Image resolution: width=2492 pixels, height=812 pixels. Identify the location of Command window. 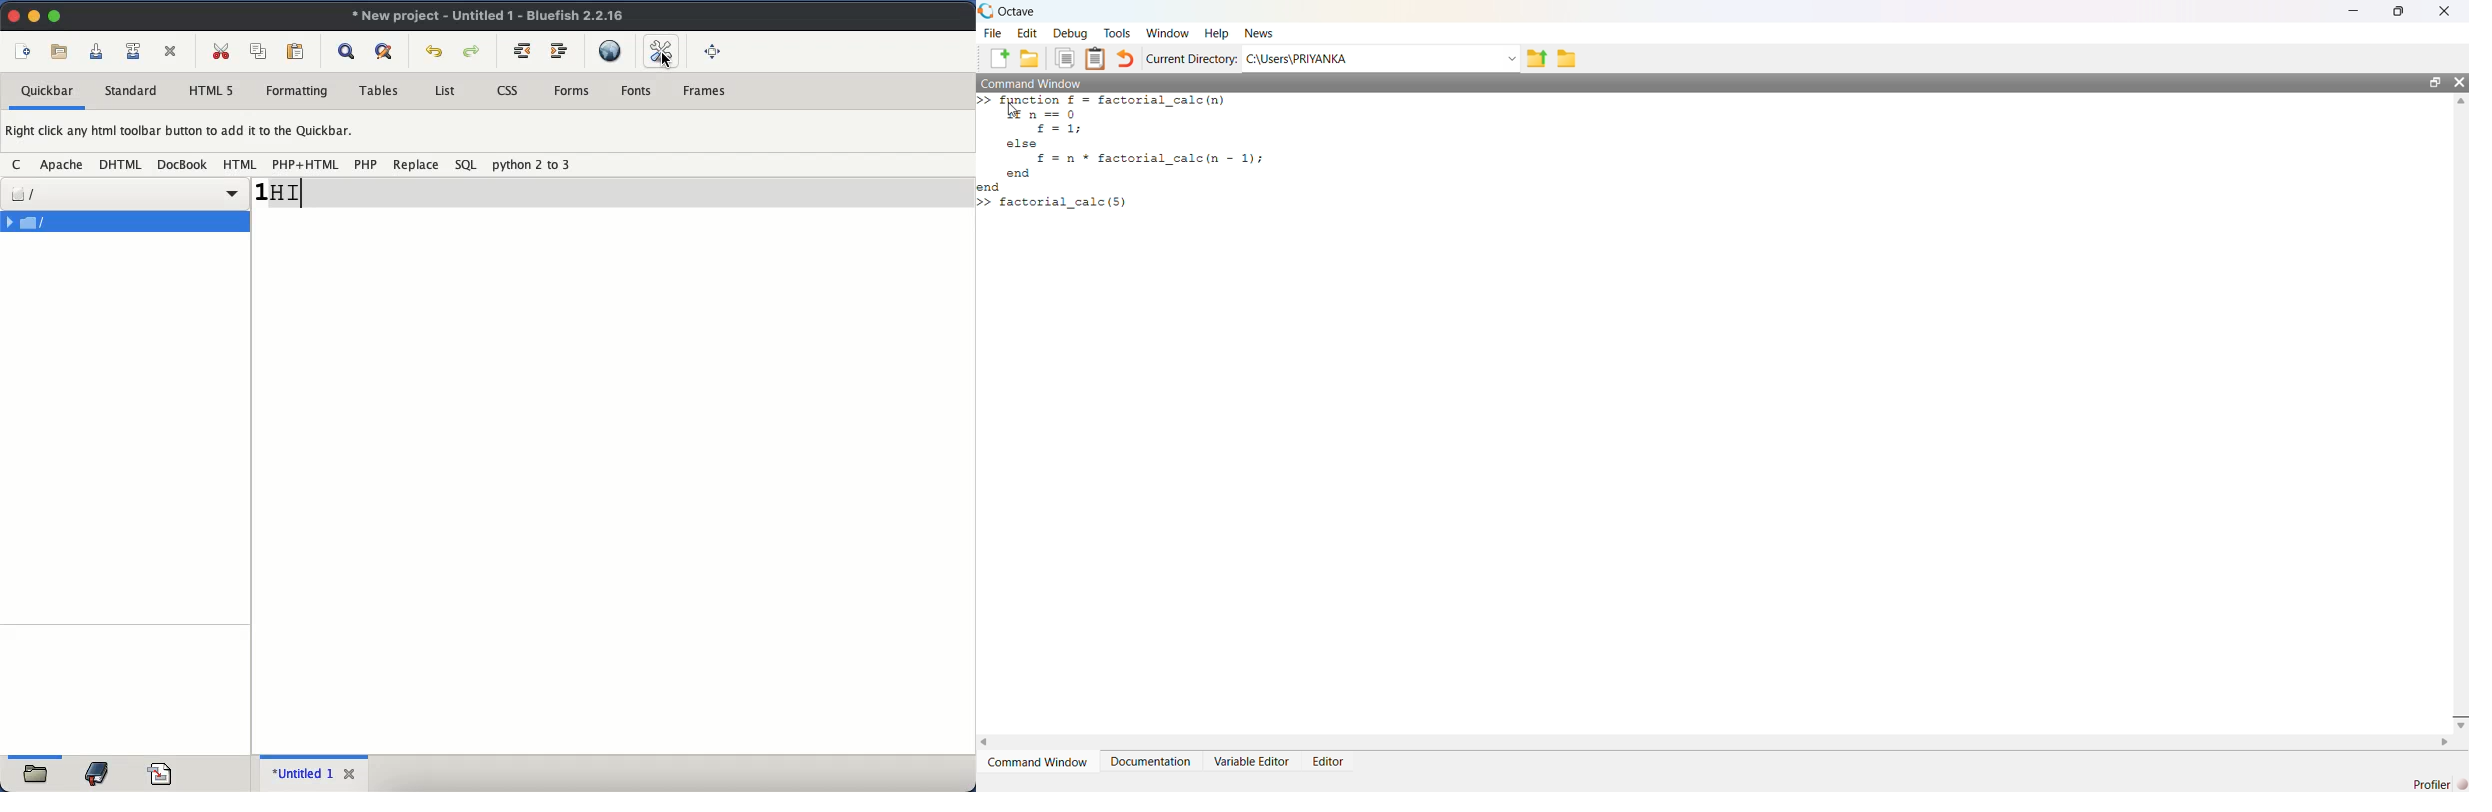
(1031, 82).